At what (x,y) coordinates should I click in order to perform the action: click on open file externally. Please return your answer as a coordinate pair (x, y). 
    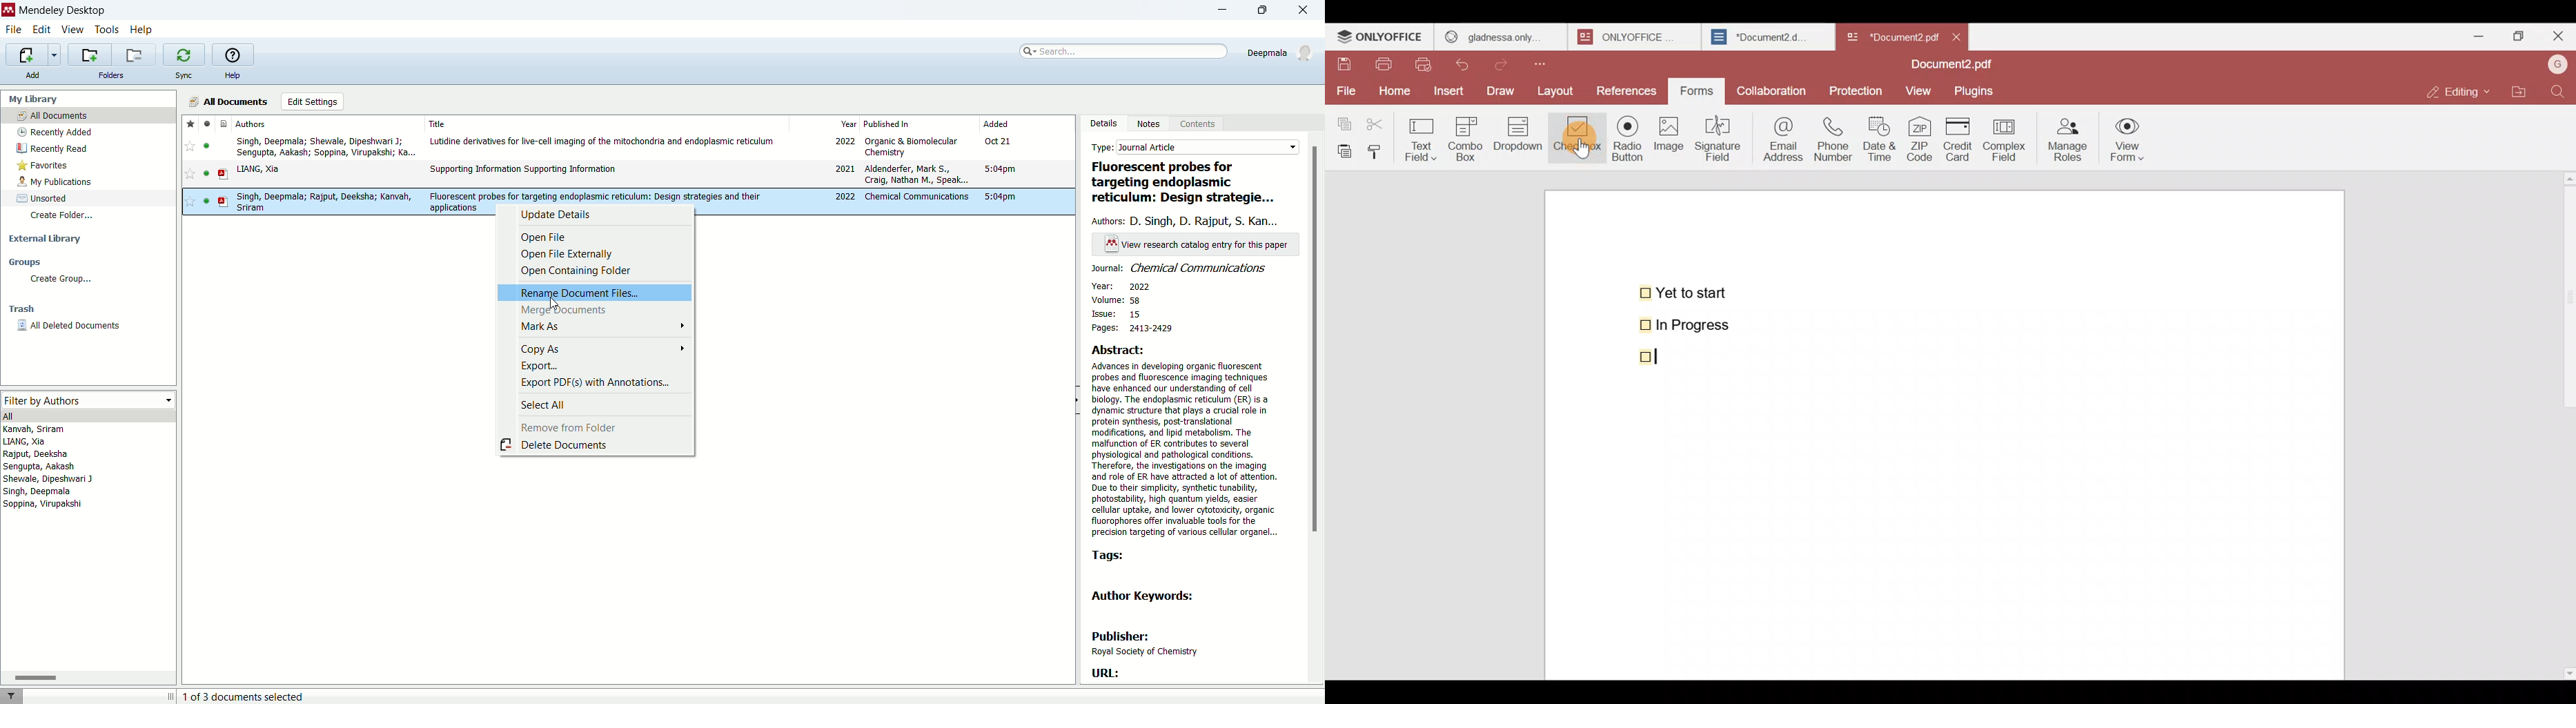
    Looking at the image, I should click on (597, 255).